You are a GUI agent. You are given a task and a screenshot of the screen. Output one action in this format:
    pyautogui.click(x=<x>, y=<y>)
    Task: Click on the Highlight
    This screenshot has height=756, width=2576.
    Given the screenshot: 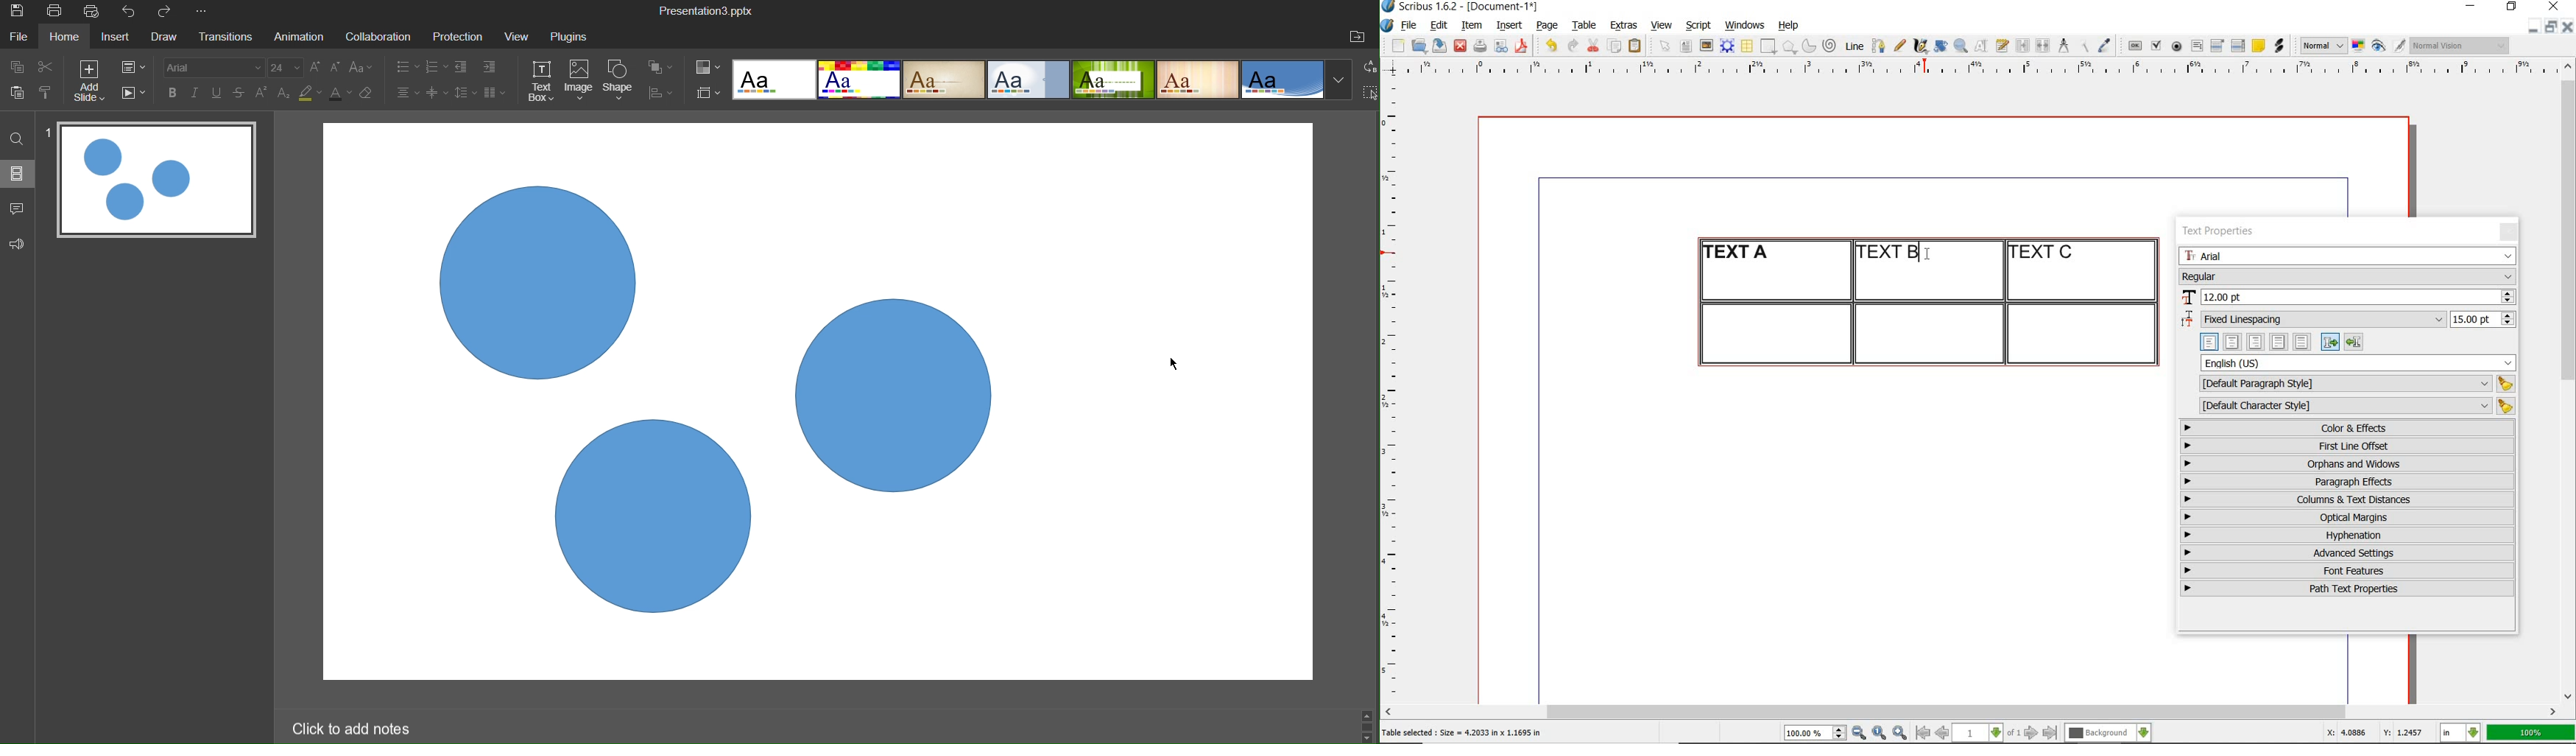 What is the action you would take?
    pyautogui.click(x=308, y=94)
    